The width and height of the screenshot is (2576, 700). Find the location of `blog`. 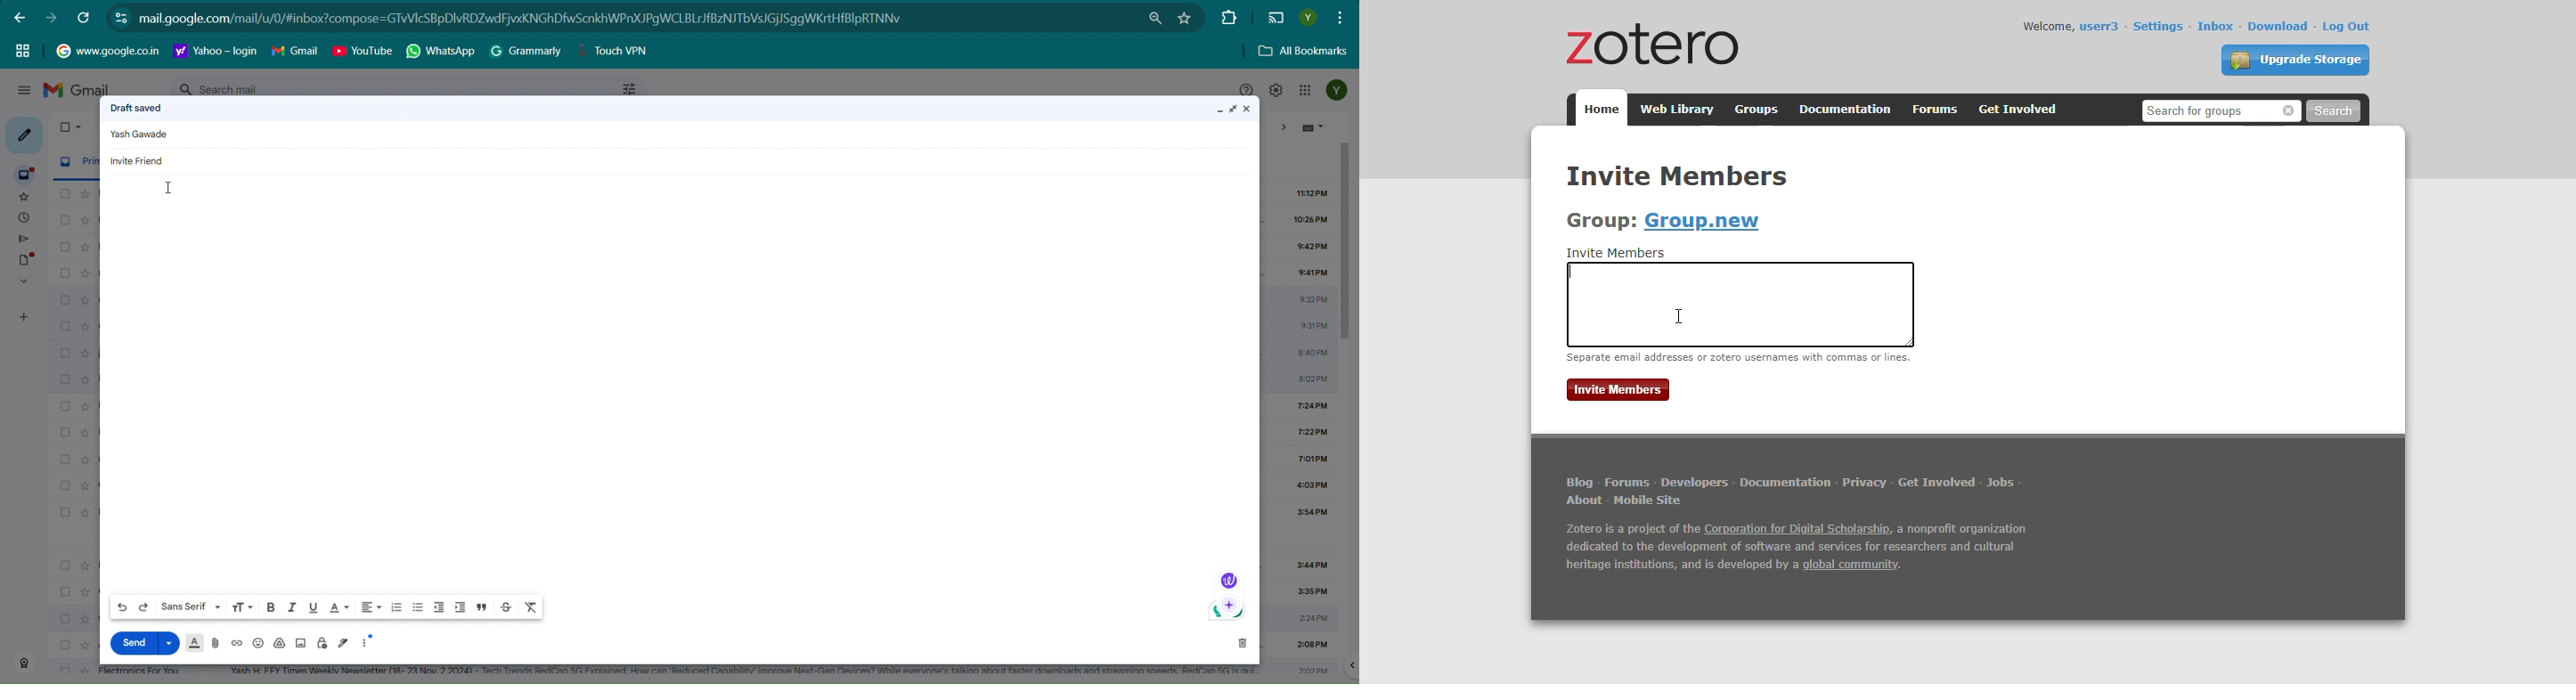

blog is located at coordinates (1579, 483).